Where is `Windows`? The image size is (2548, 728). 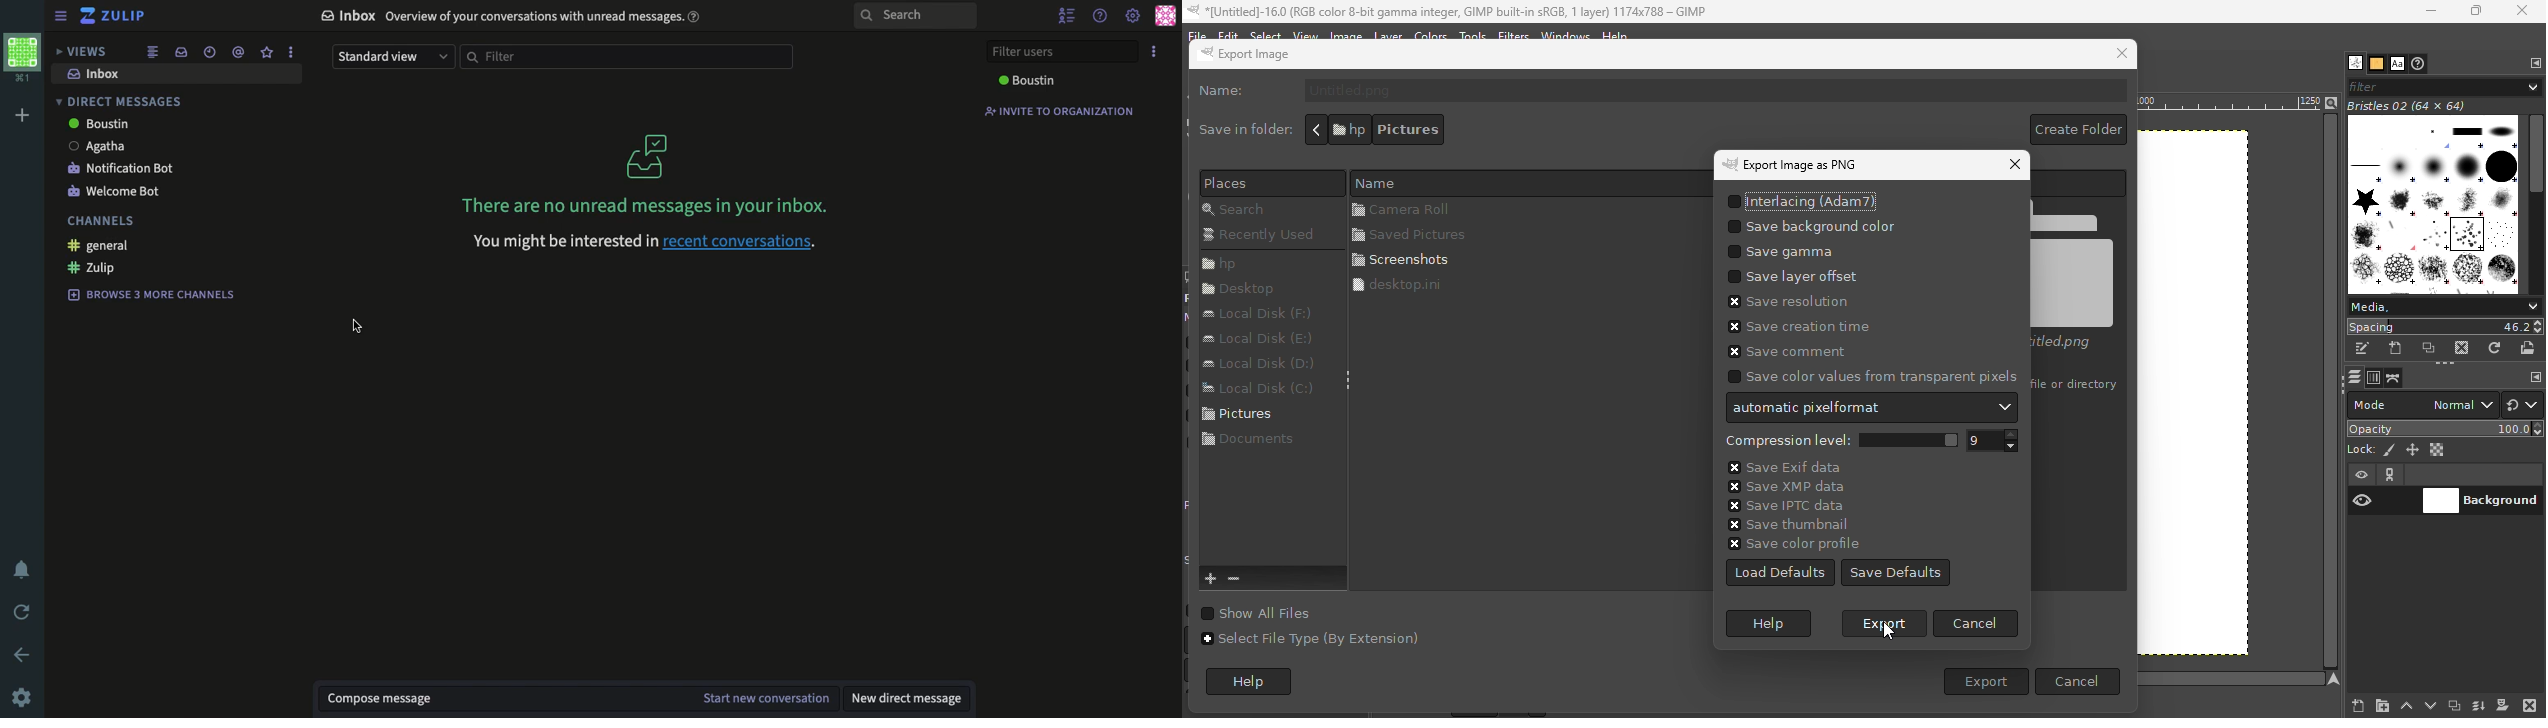 Windows is located at coordinates (1566, 35).